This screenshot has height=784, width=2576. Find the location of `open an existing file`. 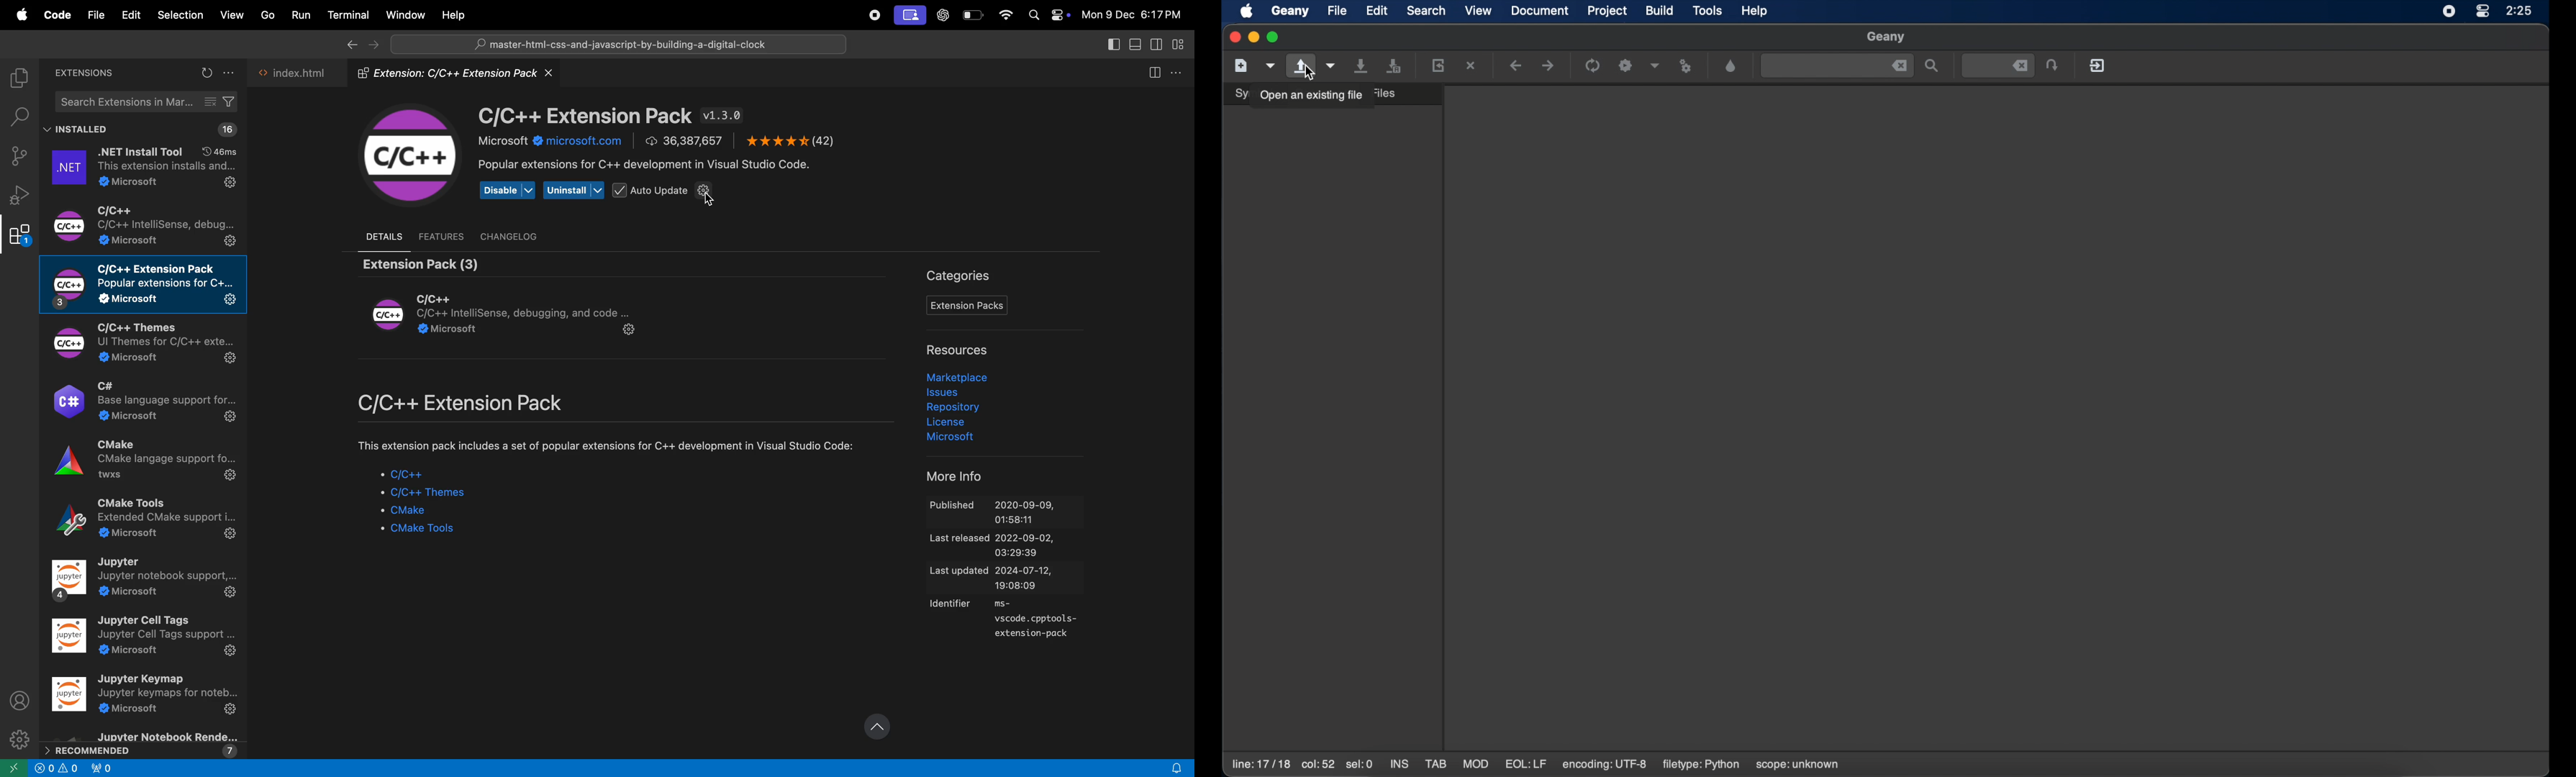

open an existing file is located at coordinates (1302, 66).